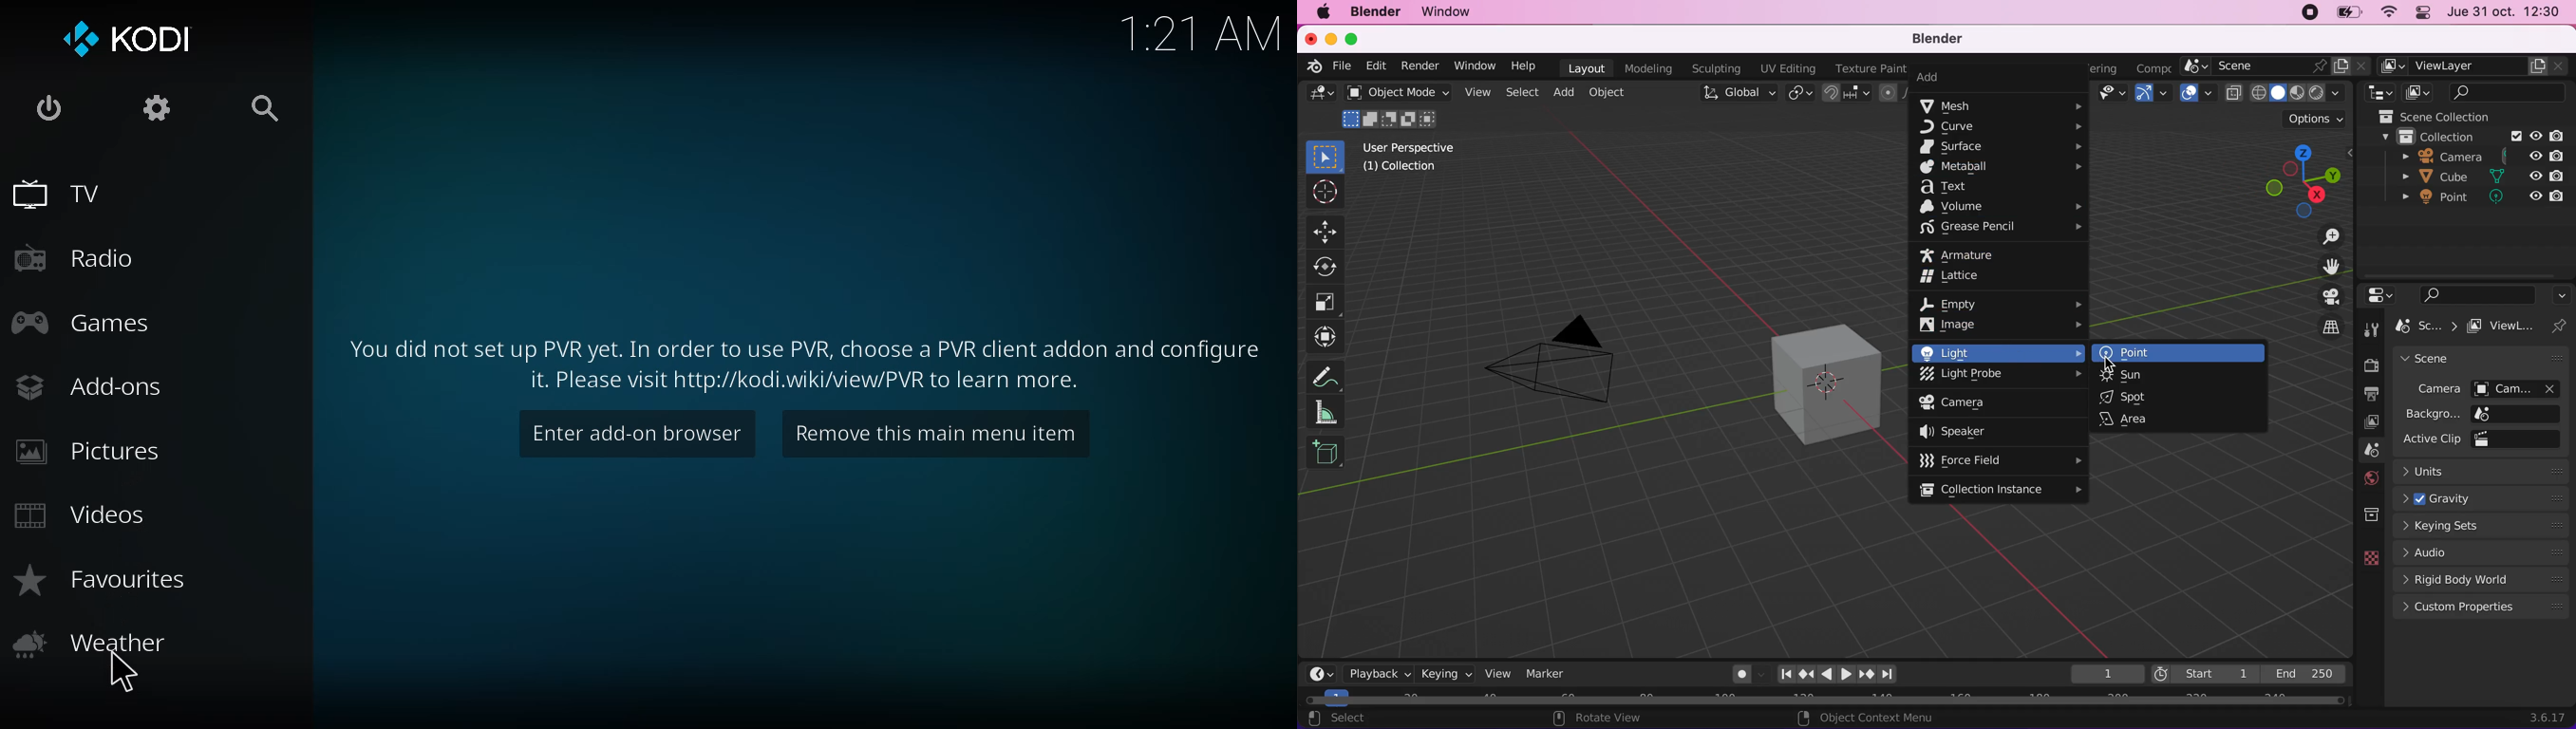  I want to click on empty, so click(2004, 302).